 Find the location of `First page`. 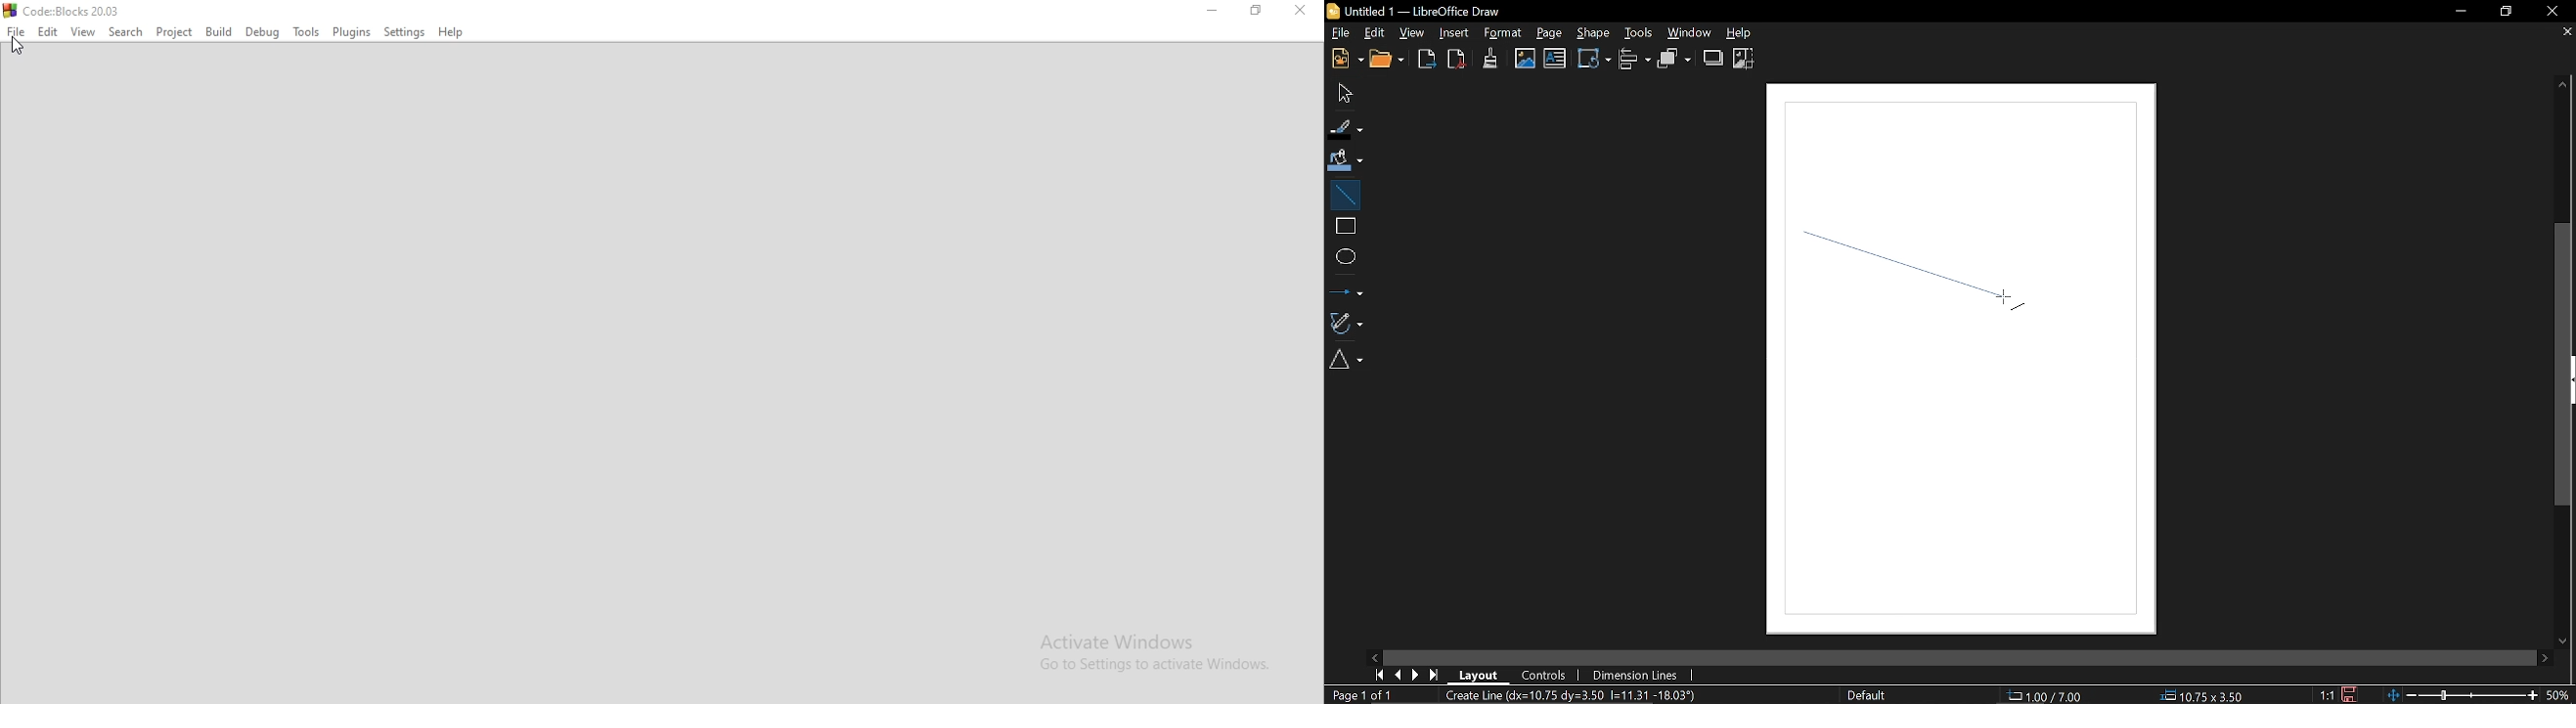

First page is located at coordinates (1377, 674).